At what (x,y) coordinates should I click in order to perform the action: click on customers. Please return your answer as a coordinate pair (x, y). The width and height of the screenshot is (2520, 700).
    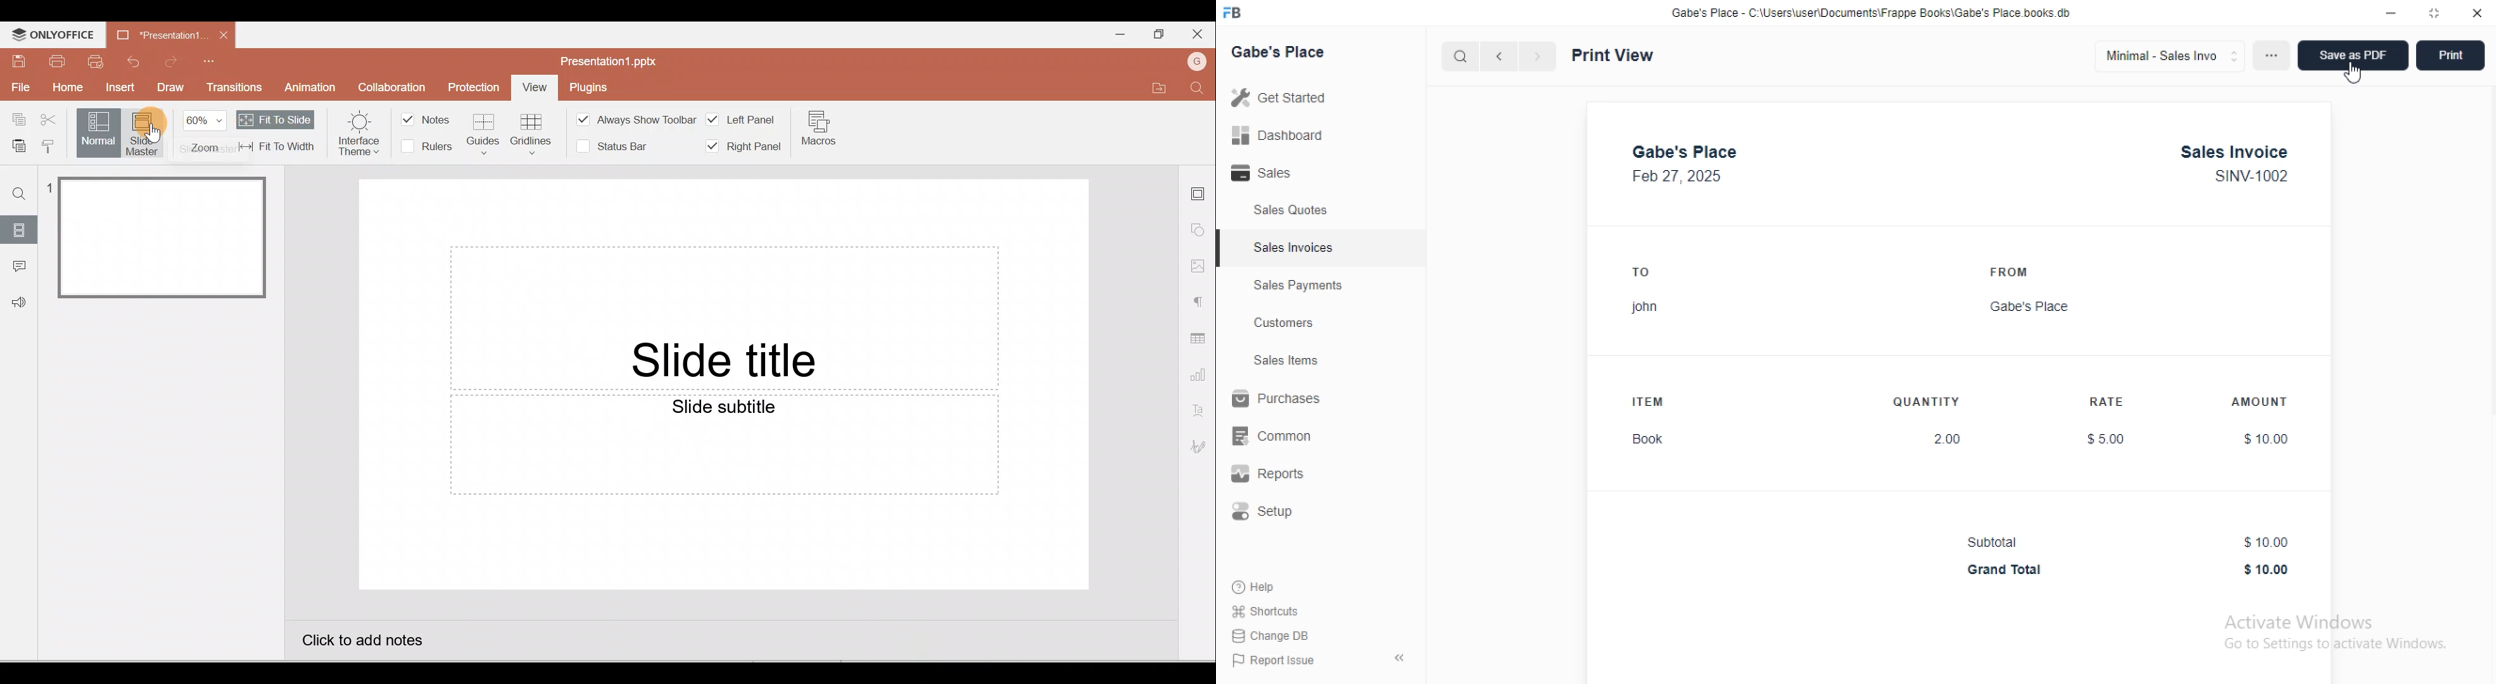
    Looking at the image, I should click on (1285, 323).